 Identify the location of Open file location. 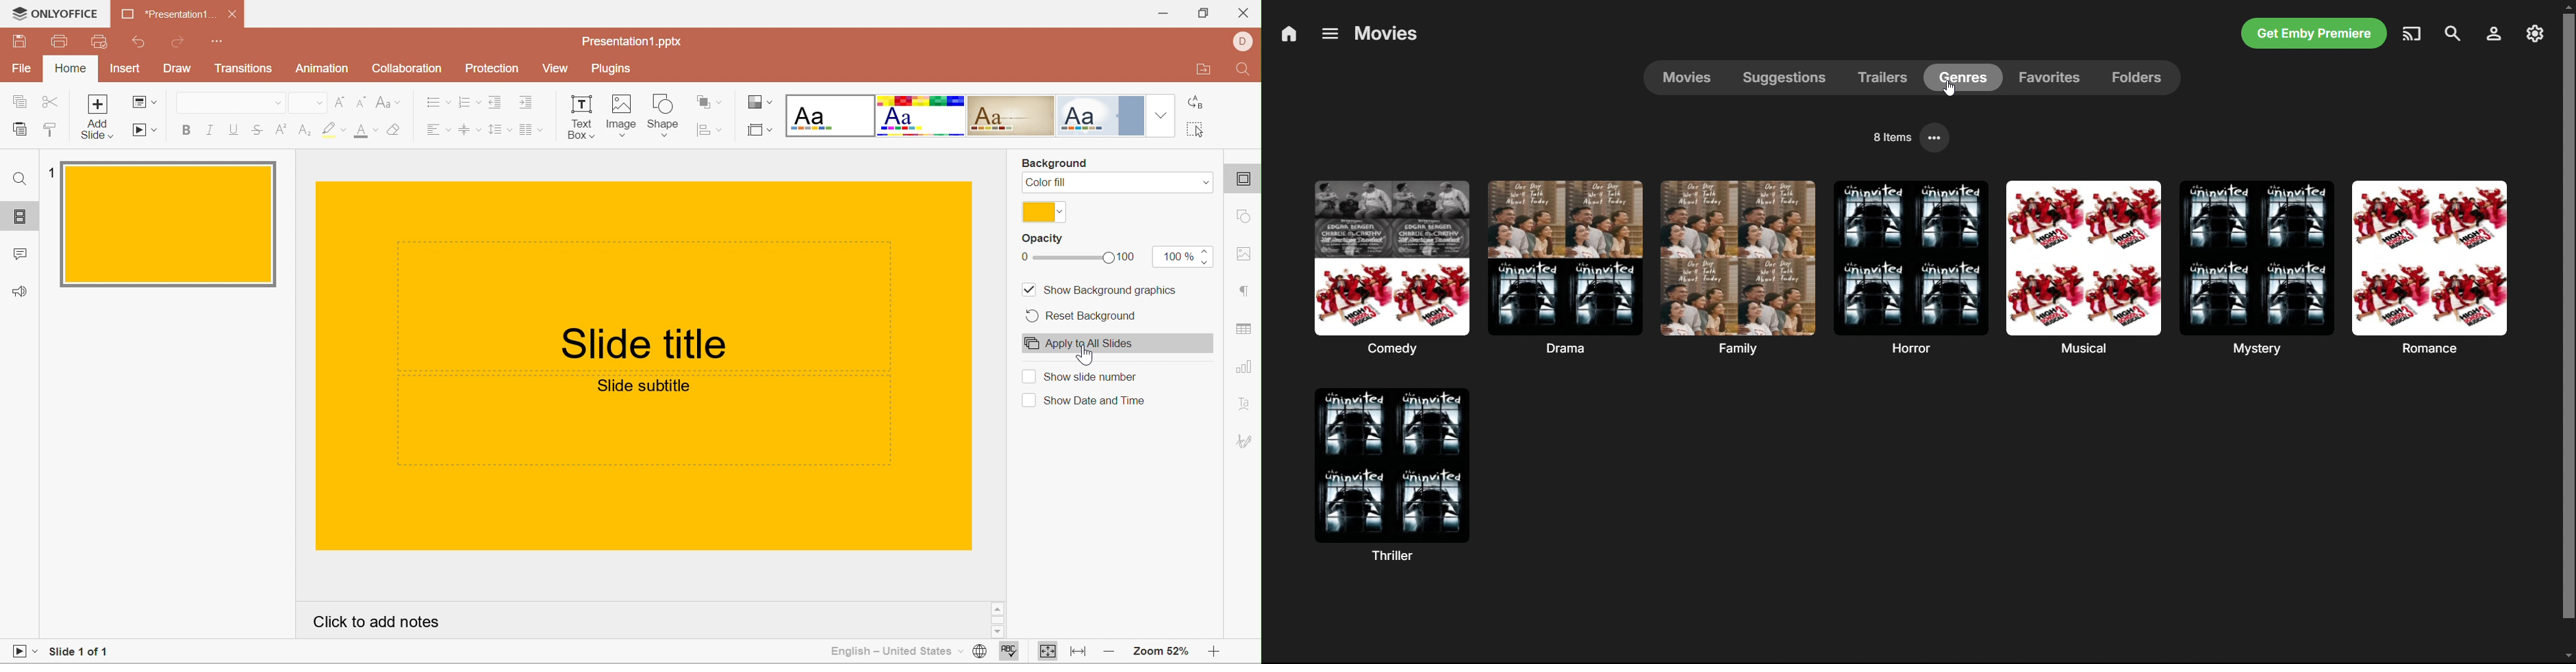
(1203, 71).